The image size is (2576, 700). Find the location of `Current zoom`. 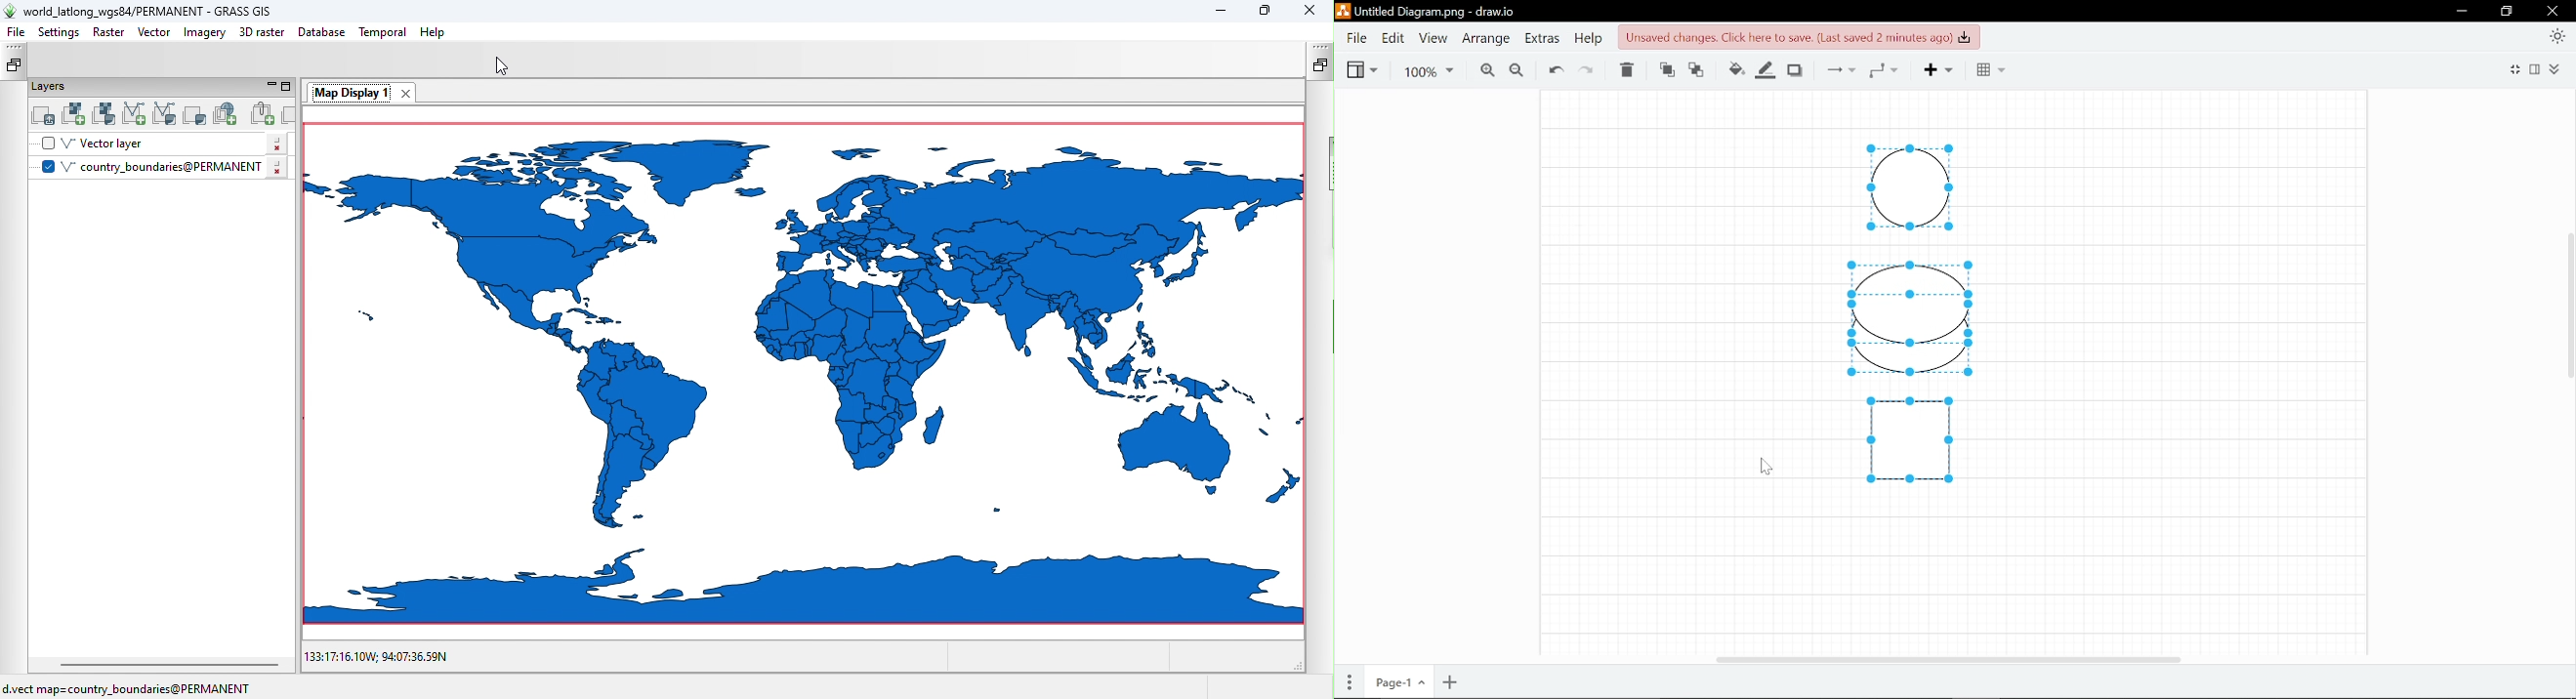

Current zoom is located at coordinates (1427, 73).